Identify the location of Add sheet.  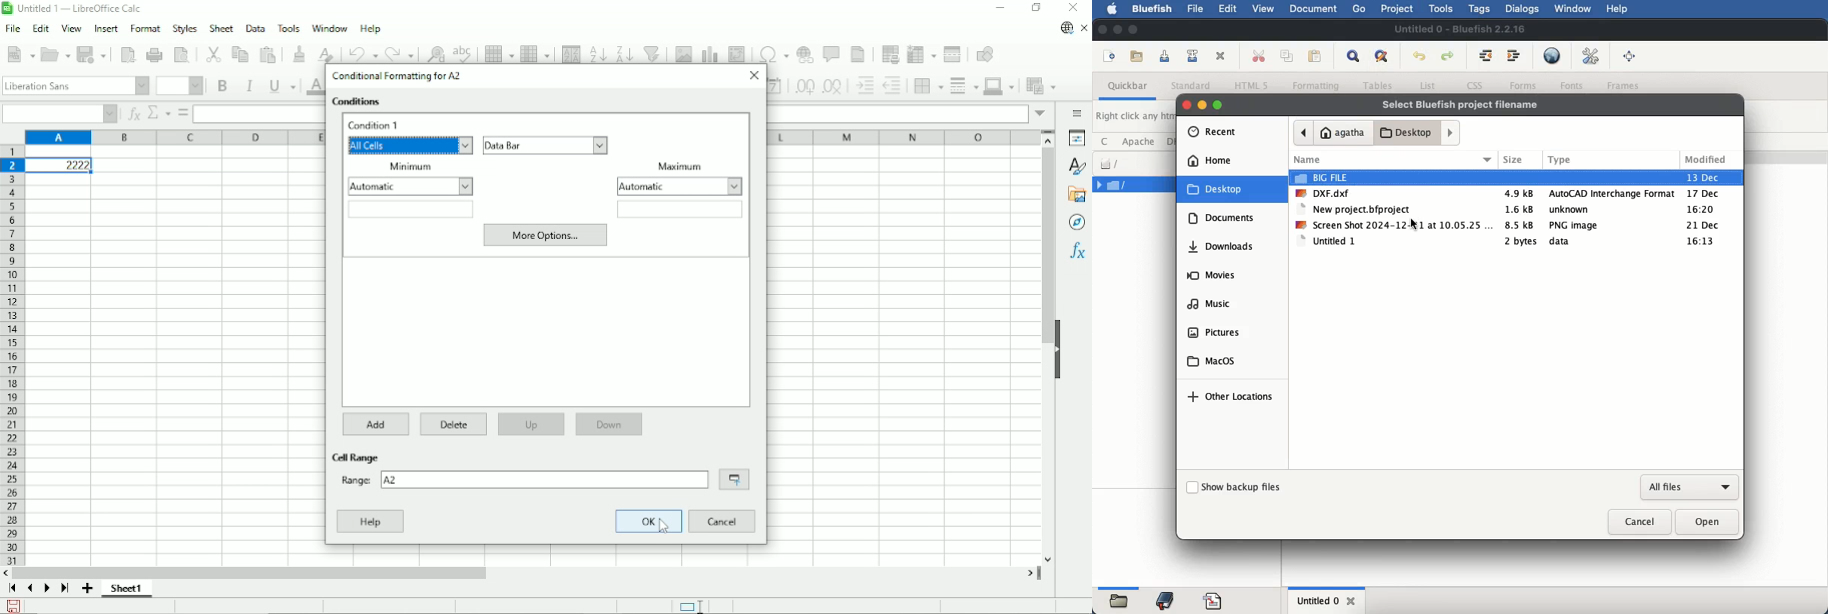
(87, 589).